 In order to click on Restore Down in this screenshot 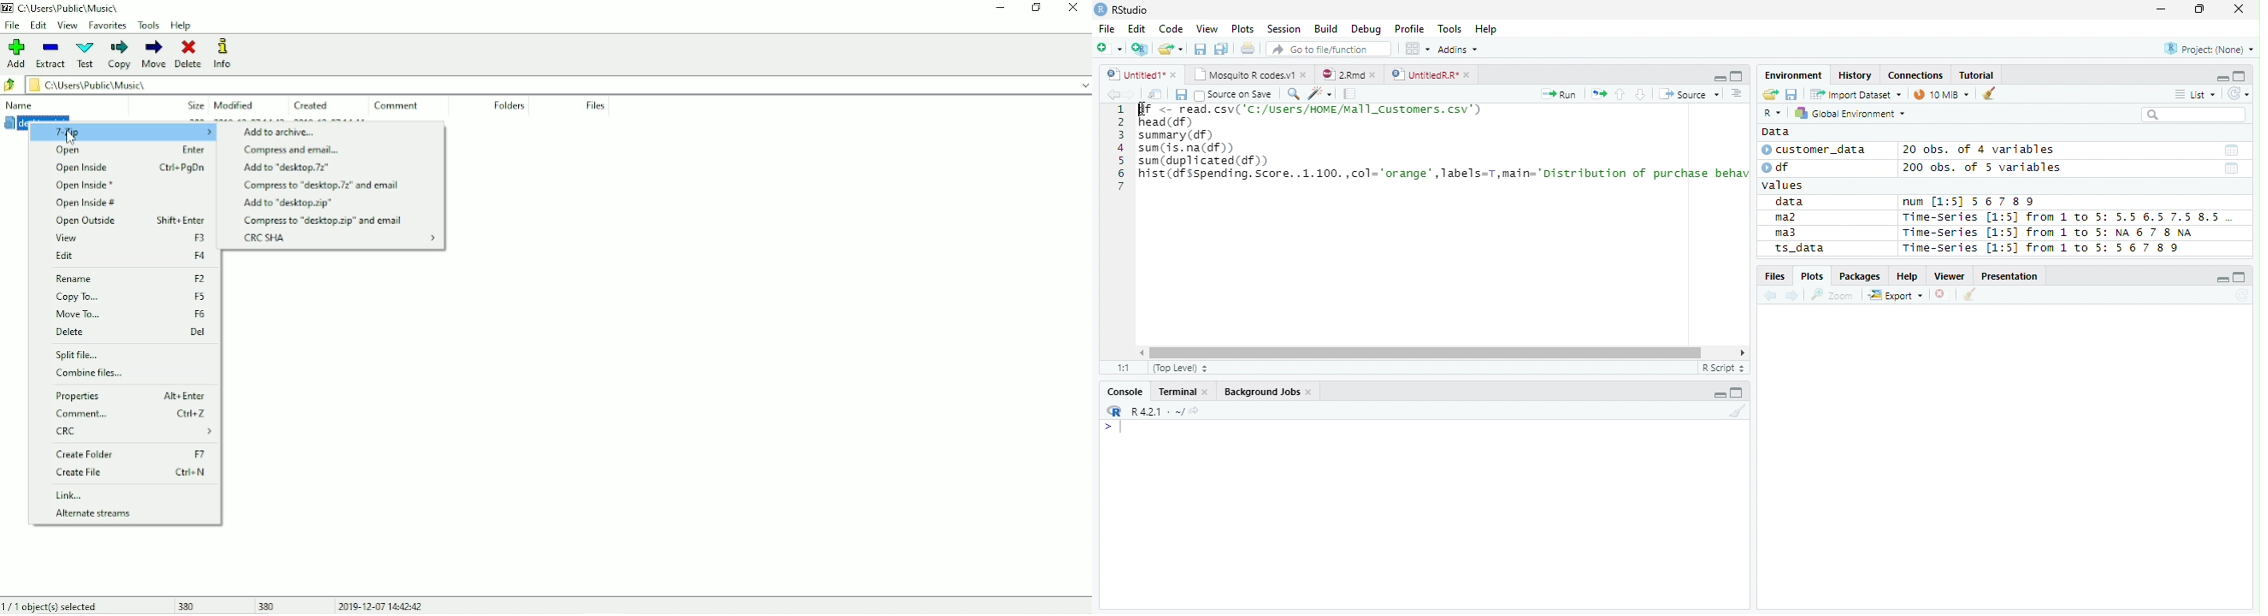, I will do `click(2202, 9)`.